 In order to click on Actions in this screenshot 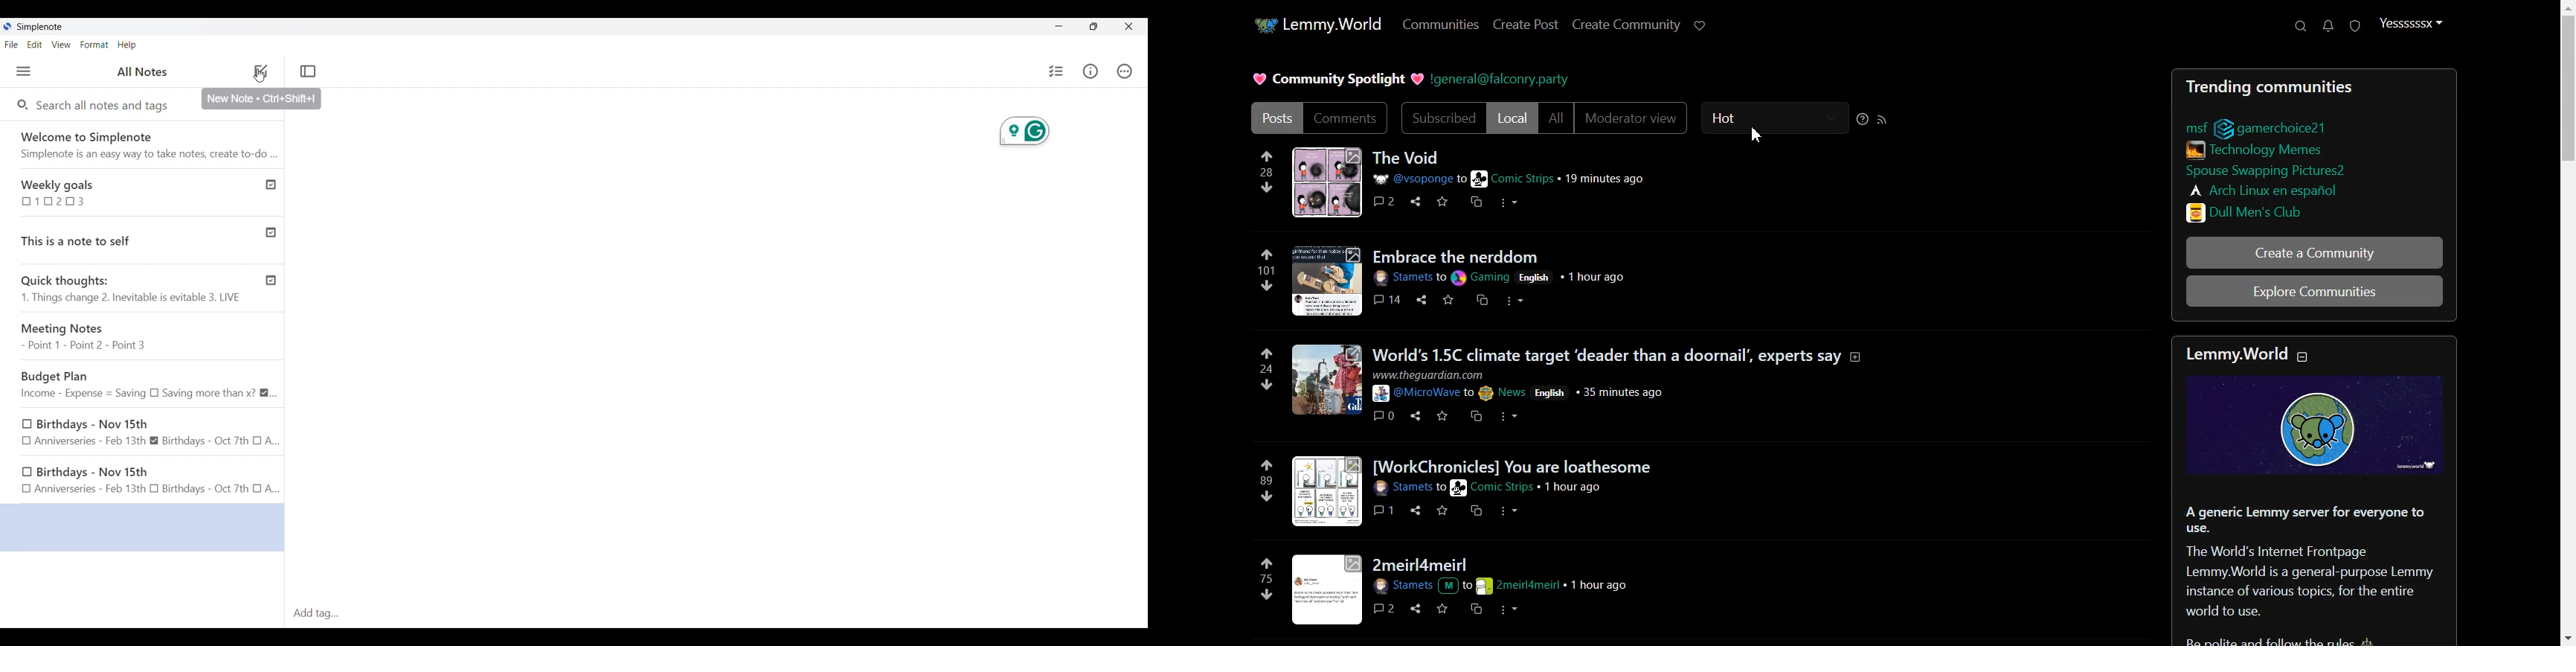, I will do `click(1125, 71)`.